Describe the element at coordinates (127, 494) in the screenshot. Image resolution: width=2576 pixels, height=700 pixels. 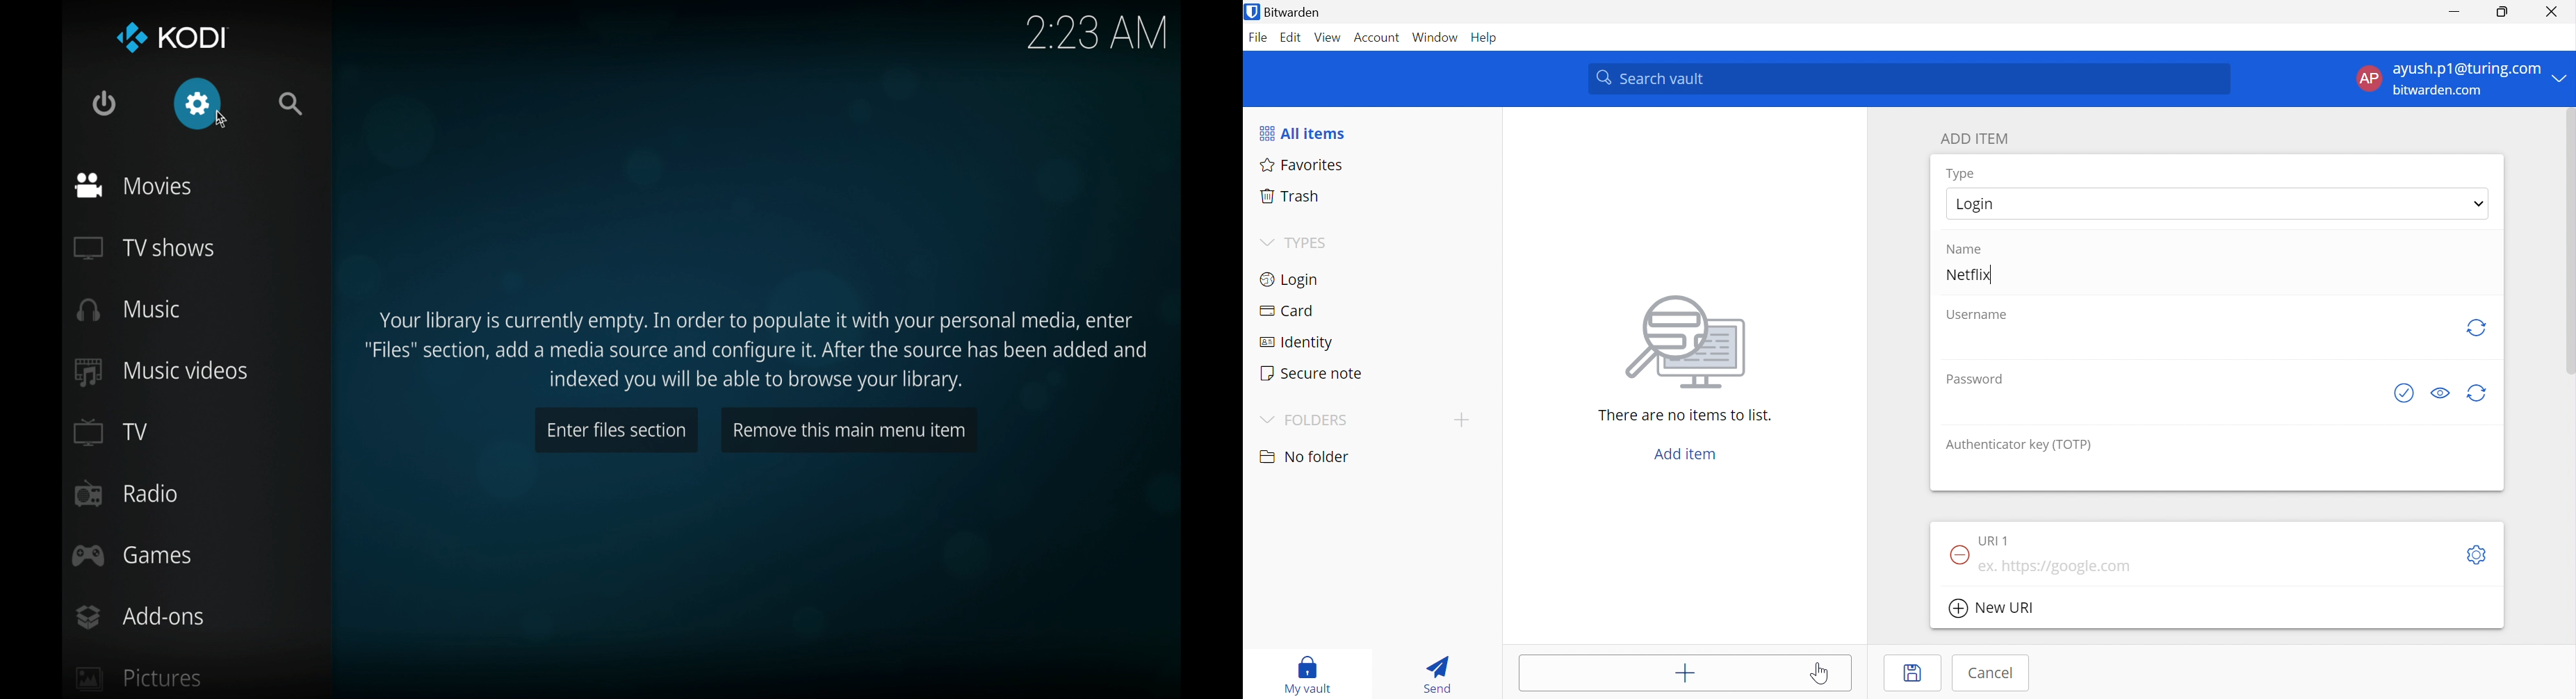
I see `radio` at that location.